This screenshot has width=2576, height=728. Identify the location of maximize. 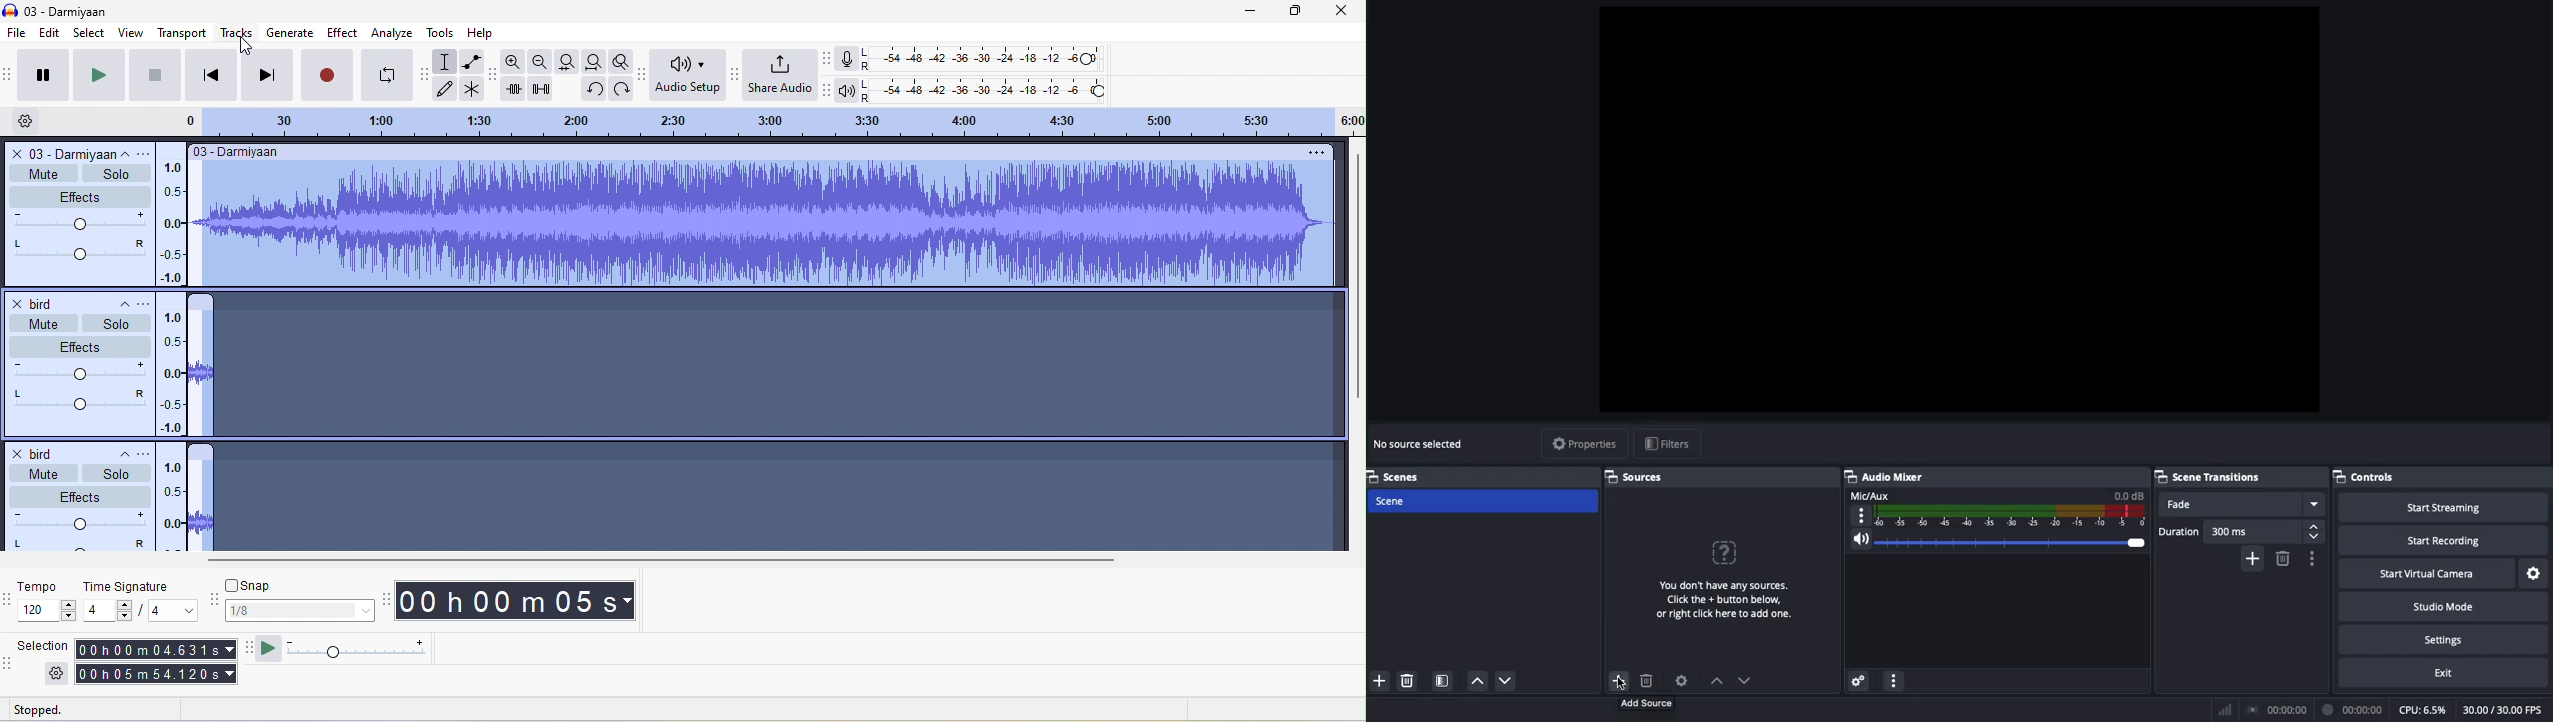
(1285, 11).